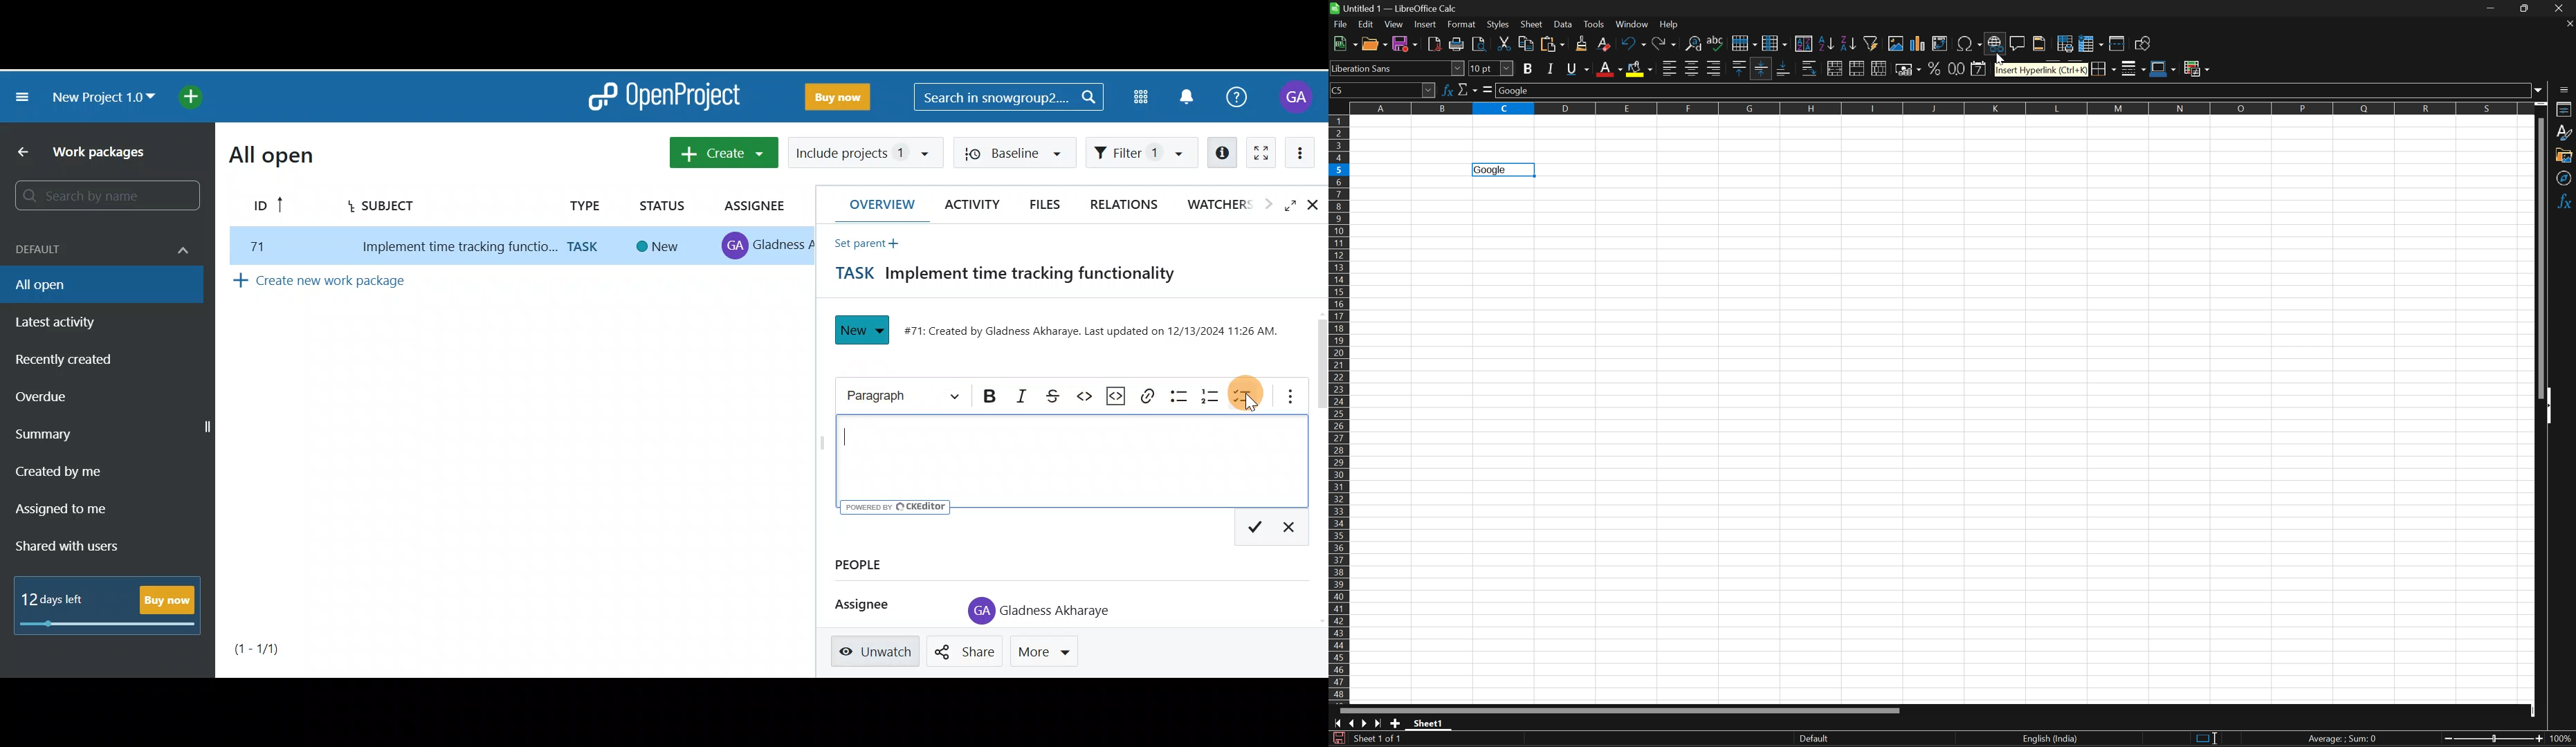 The width and height of the screenshot is (2576, 756). What do you see at coordinates (75, 546) in the screenshot?
I see `Shared with users` at bounding box center [75, 546].